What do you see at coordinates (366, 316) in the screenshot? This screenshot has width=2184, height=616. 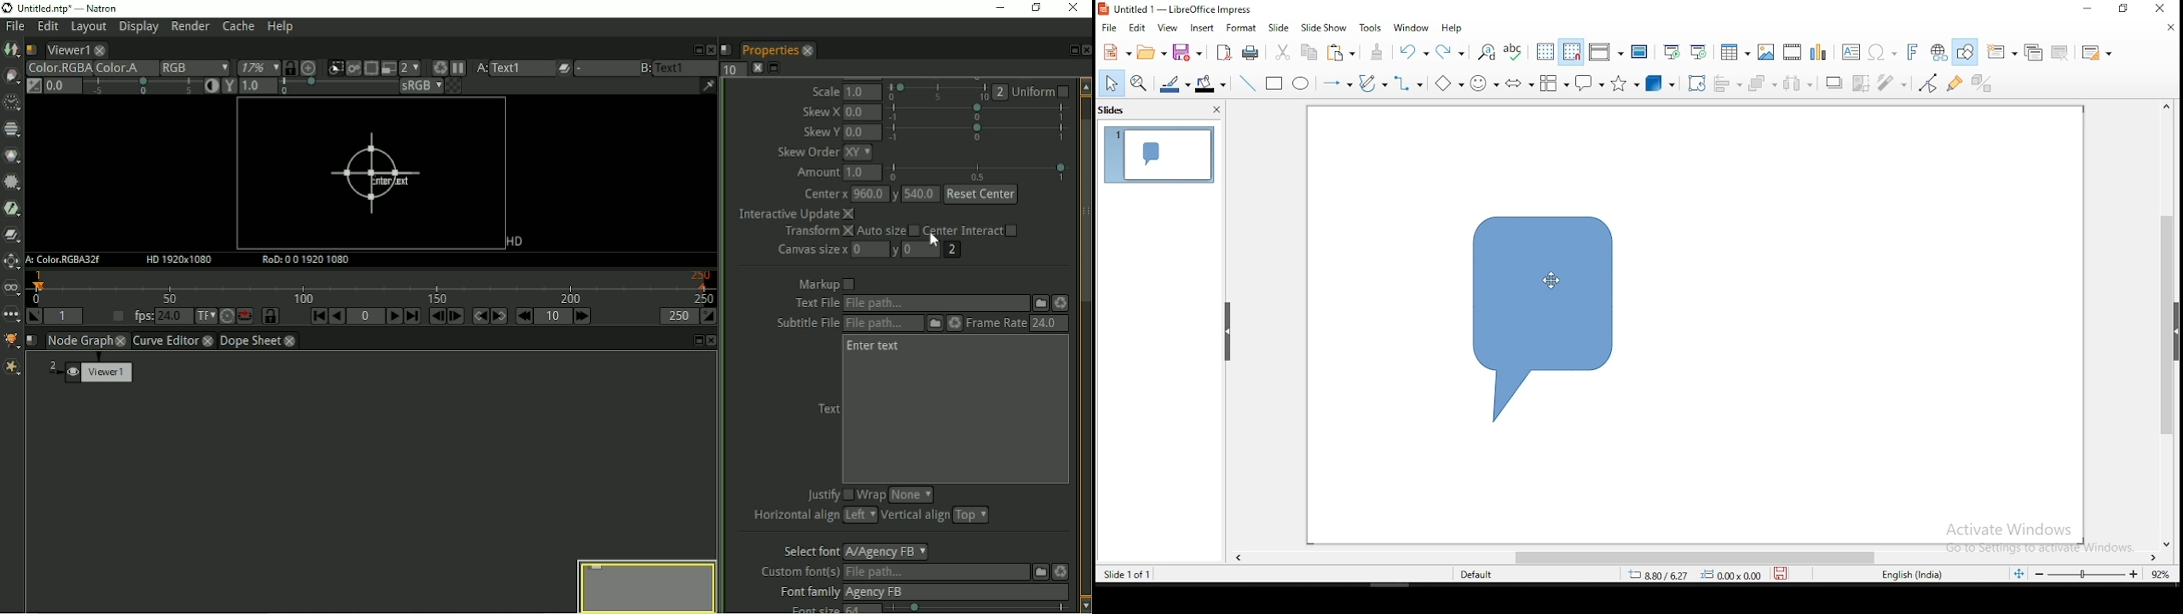 I see `Current frame` at bounding box center [366, 316].